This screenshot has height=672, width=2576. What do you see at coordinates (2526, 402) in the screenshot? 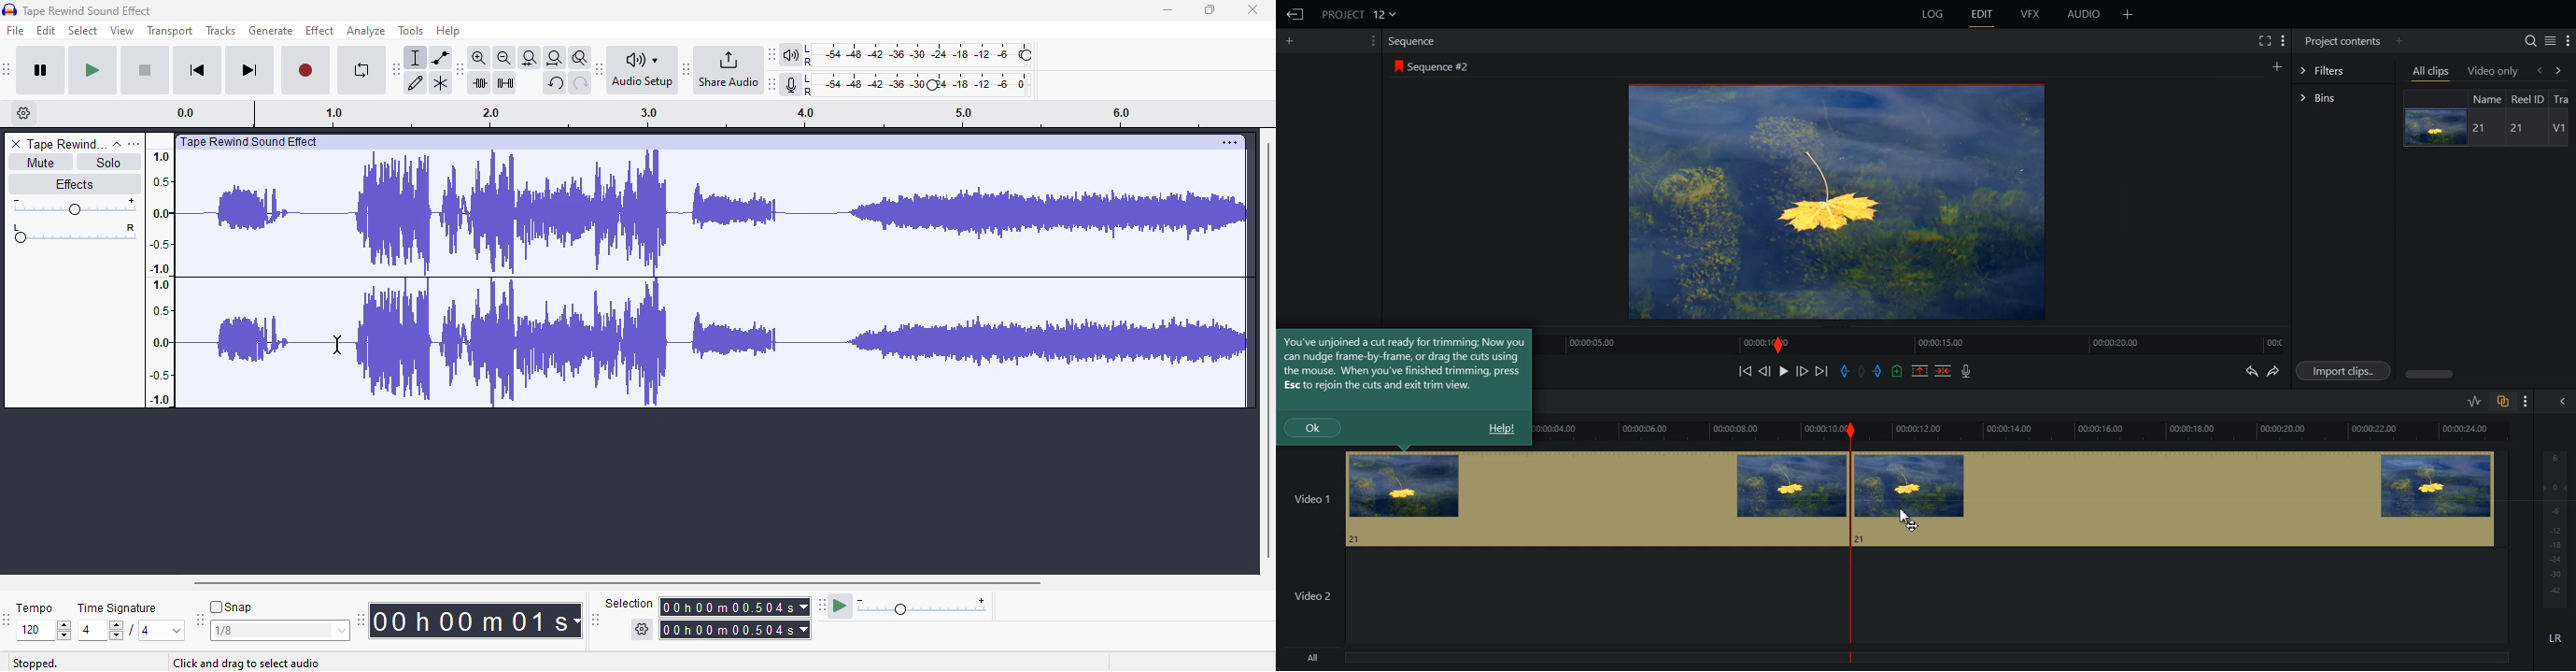
I see `Show Setting Menu` at bounding box center [2526, 402].